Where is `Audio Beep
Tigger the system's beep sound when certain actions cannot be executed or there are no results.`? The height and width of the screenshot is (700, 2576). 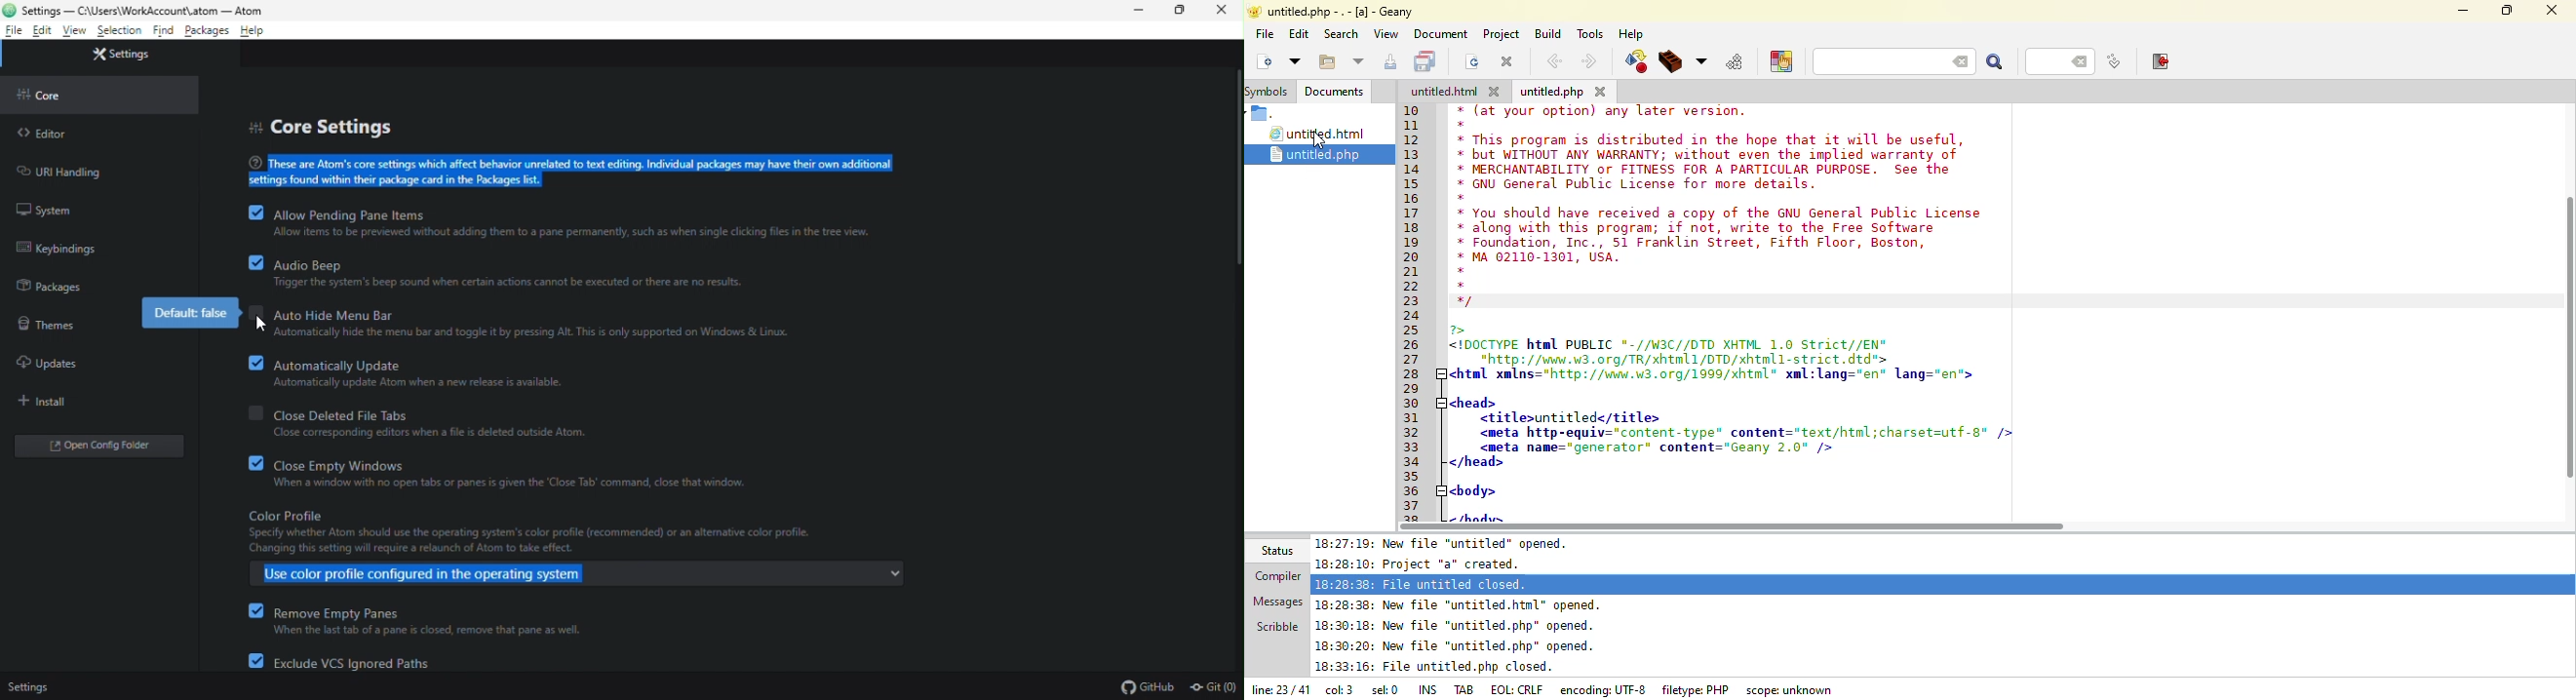 Audio Beep
Tigger the system's beep sound when certain actions cannot be executed or there are no results. is located at coordinates (557, 275).